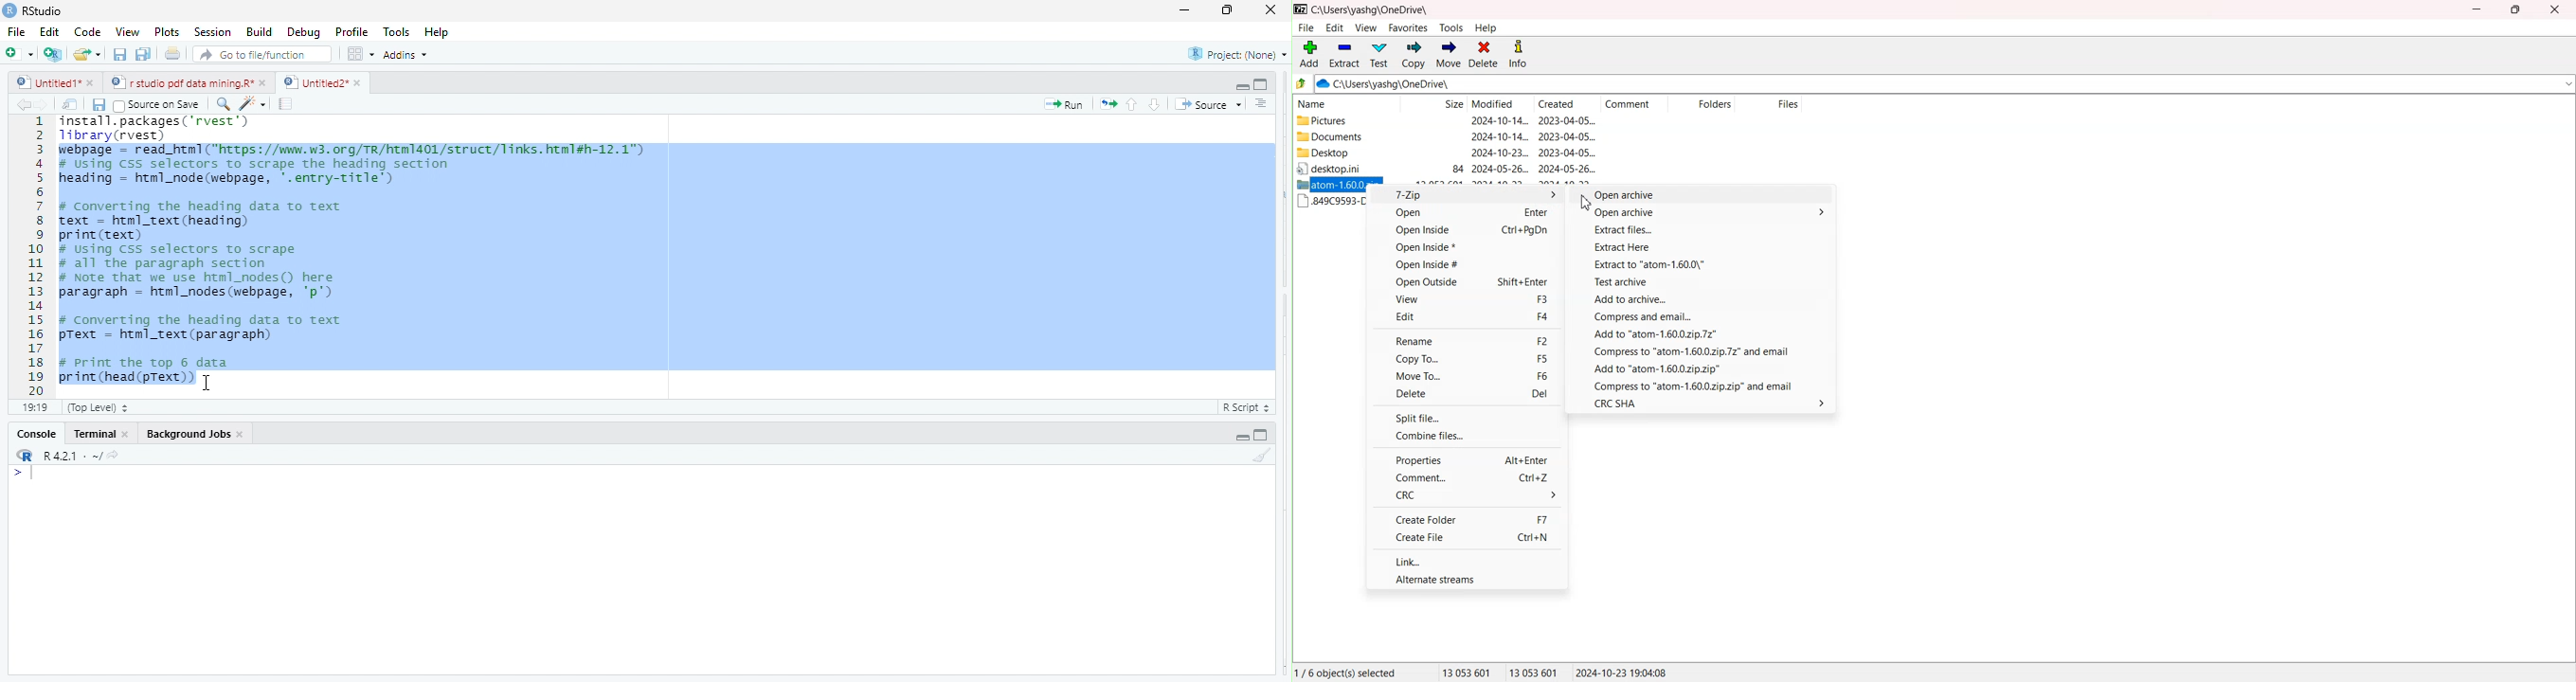  What do you see at coordinates (51, 54) in the screenshot?
I see `create a project` at bounding box center [51, 54].